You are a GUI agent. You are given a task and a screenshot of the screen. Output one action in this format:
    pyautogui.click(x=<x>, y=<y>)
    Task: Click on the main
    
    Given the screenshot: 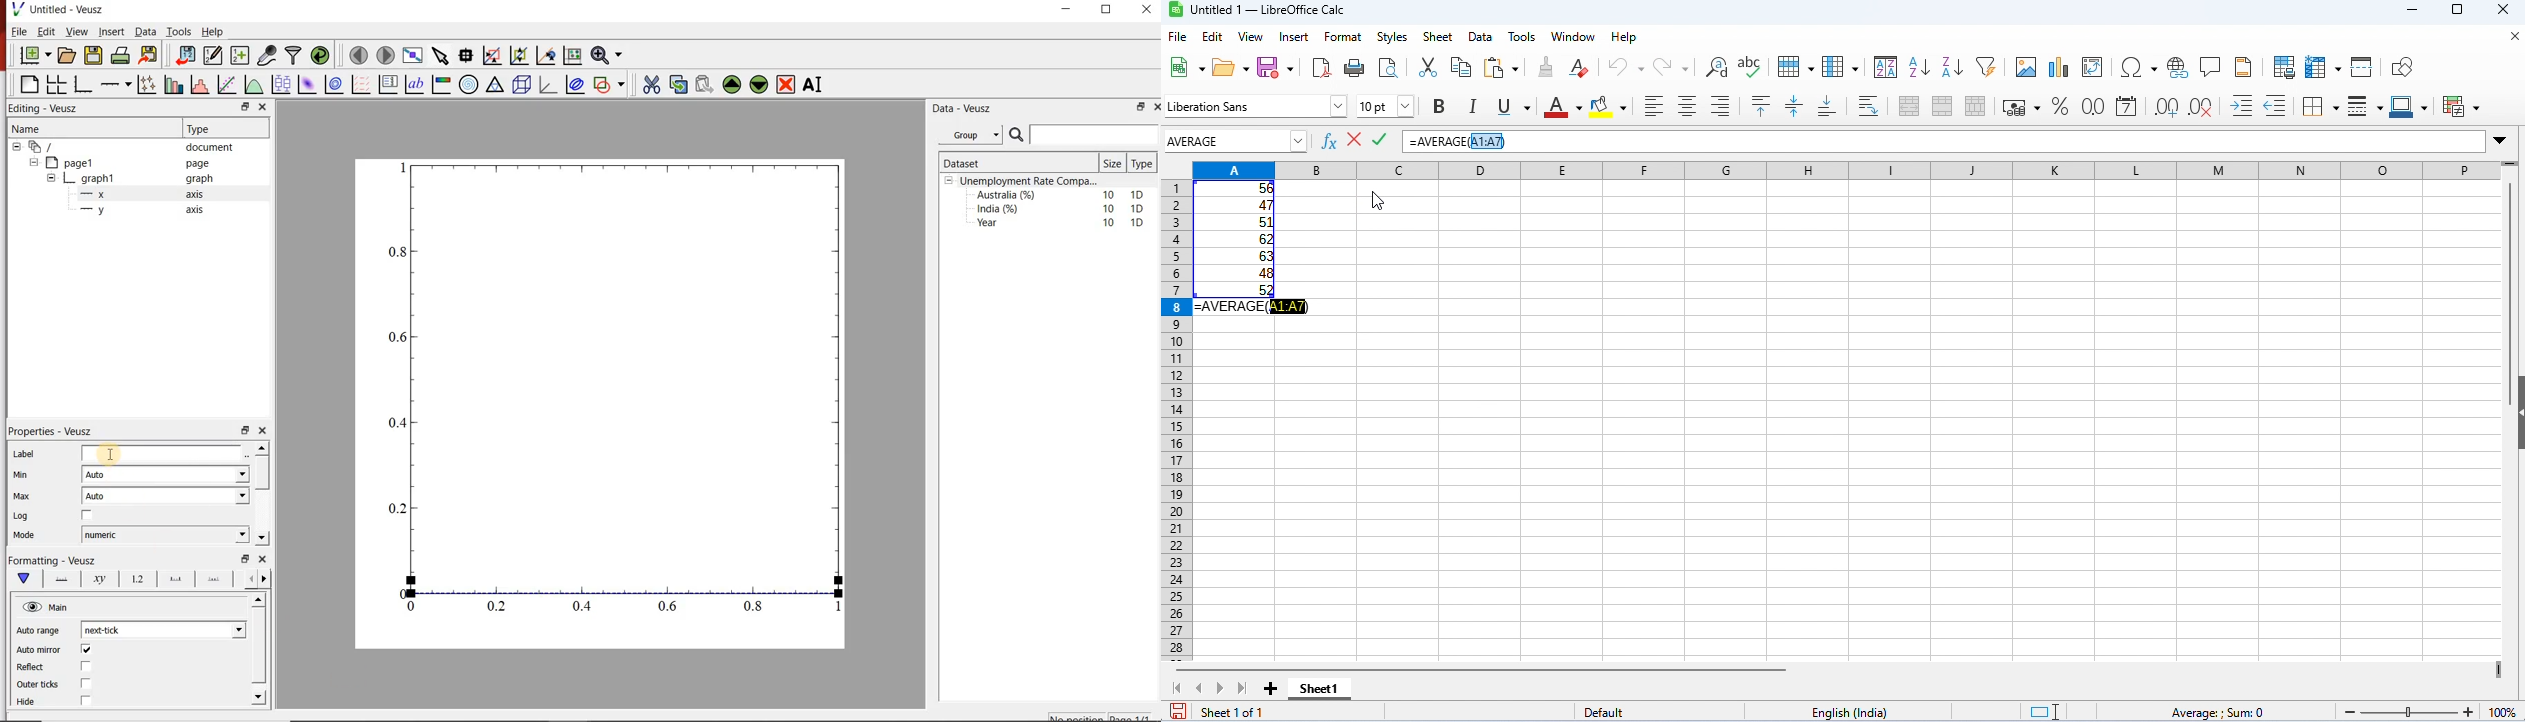 What is the action you would take?
    pyautogui.click(x=27, y=579)
    